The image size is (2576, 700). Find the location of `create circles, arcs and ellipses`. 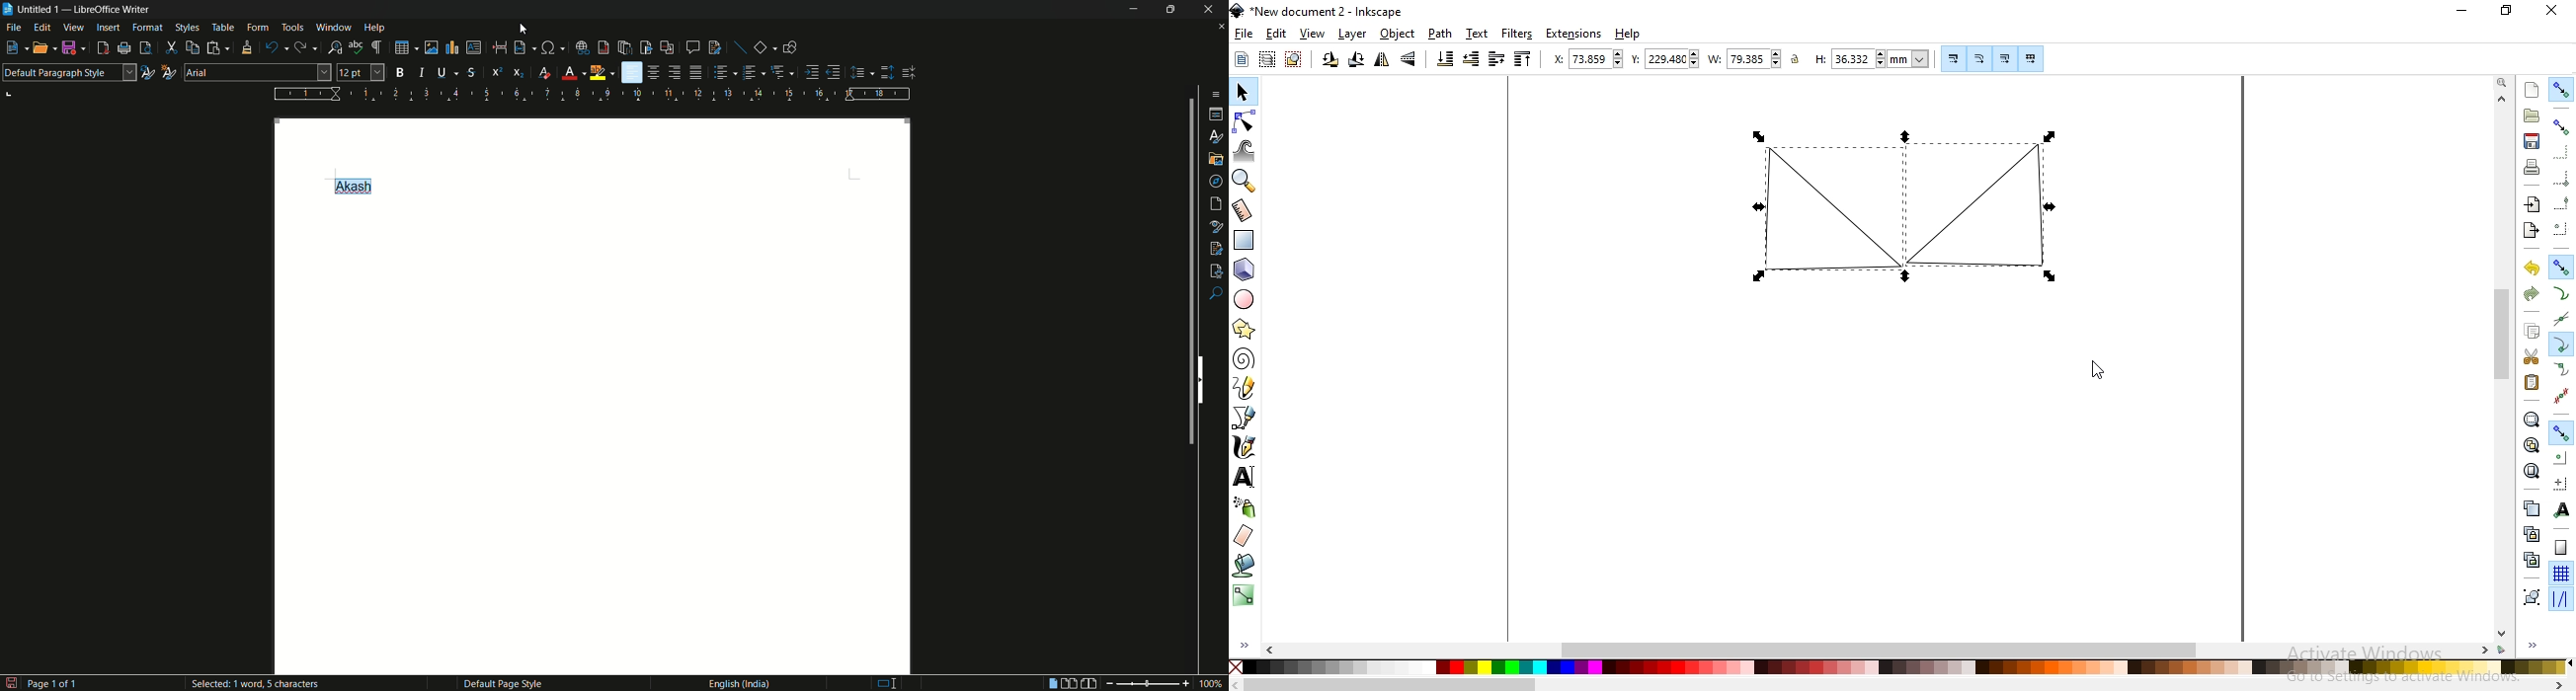

create circles, arcs and ellipses is located at coordinates (1246, 298).